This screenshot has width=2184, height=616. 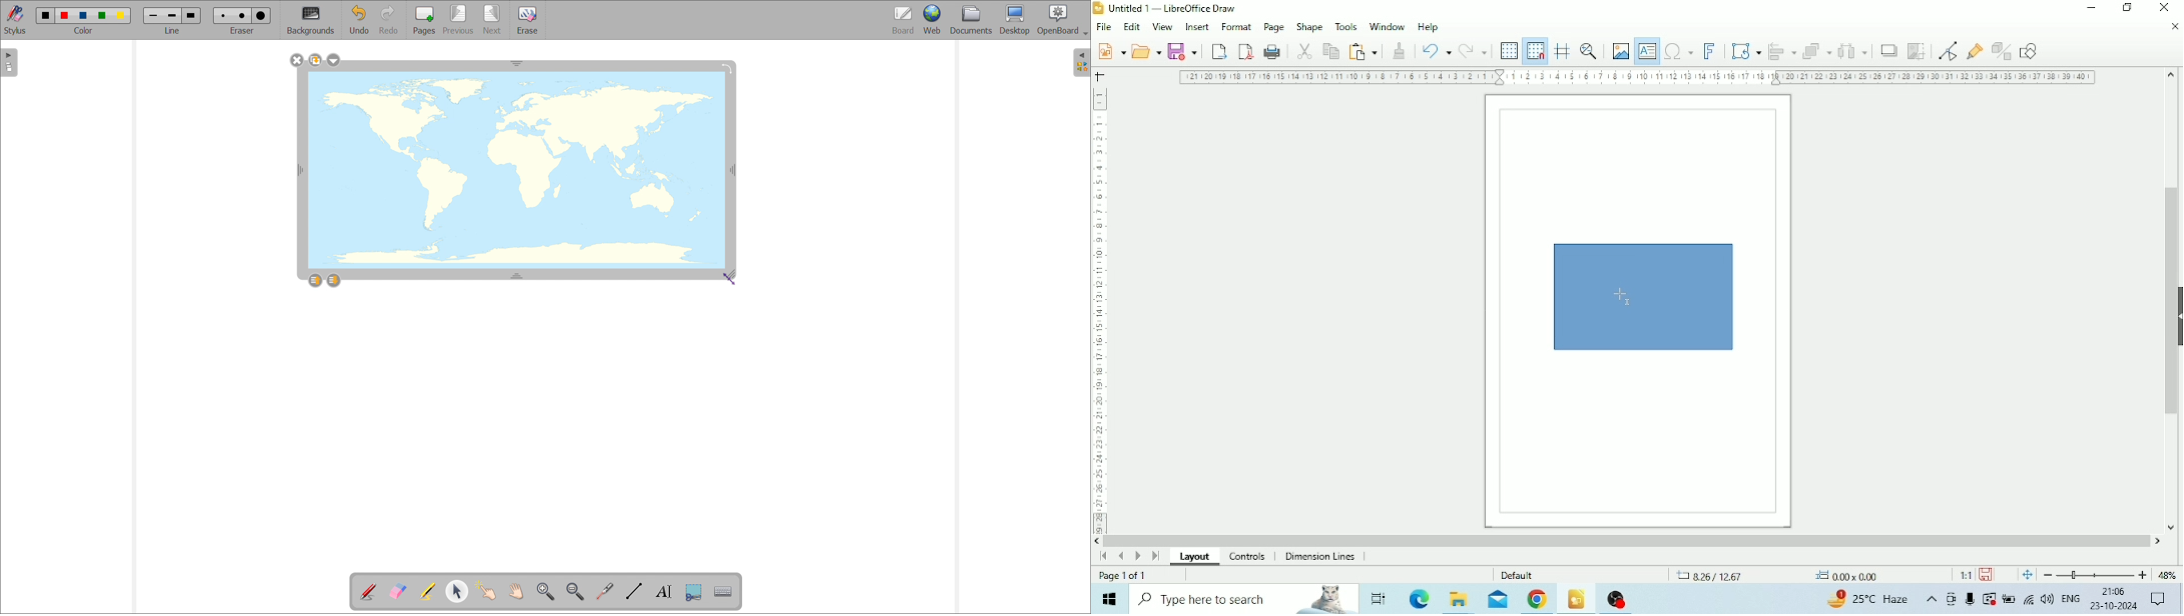 What do you see at coordinates (1620, 52) in the screenshot?
I see `Insert Image` at bounding box center [1620, 52].